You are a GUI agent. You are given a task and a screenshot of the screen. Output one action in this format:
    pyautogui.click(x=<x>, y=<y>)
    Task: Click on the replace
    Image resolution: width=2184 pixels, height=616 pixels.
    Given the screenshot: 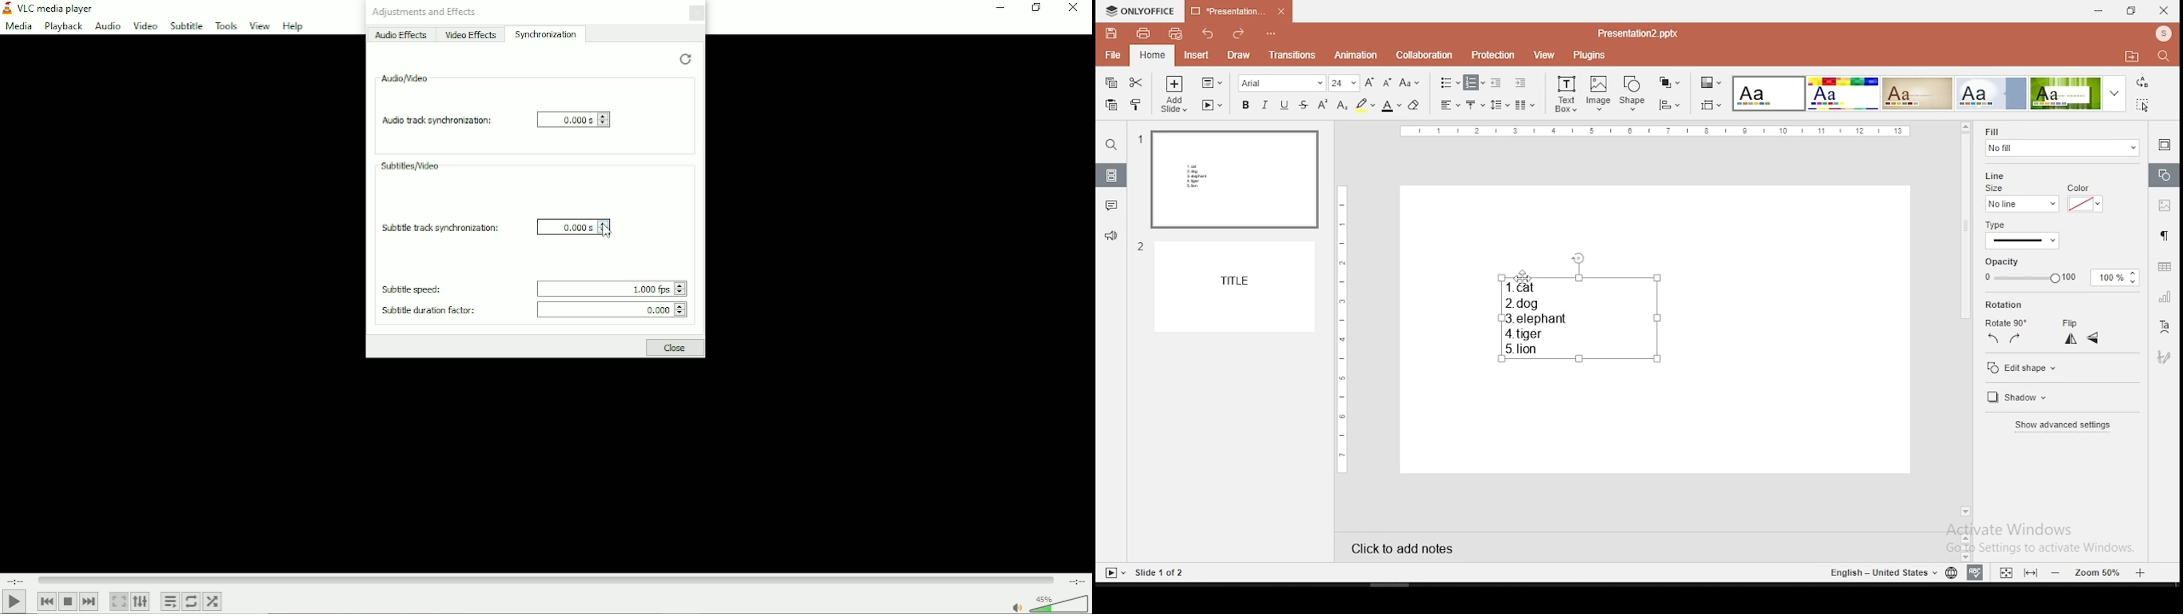 What is the action you would take?
    pyautogui.click(x=2143, y=83)
    